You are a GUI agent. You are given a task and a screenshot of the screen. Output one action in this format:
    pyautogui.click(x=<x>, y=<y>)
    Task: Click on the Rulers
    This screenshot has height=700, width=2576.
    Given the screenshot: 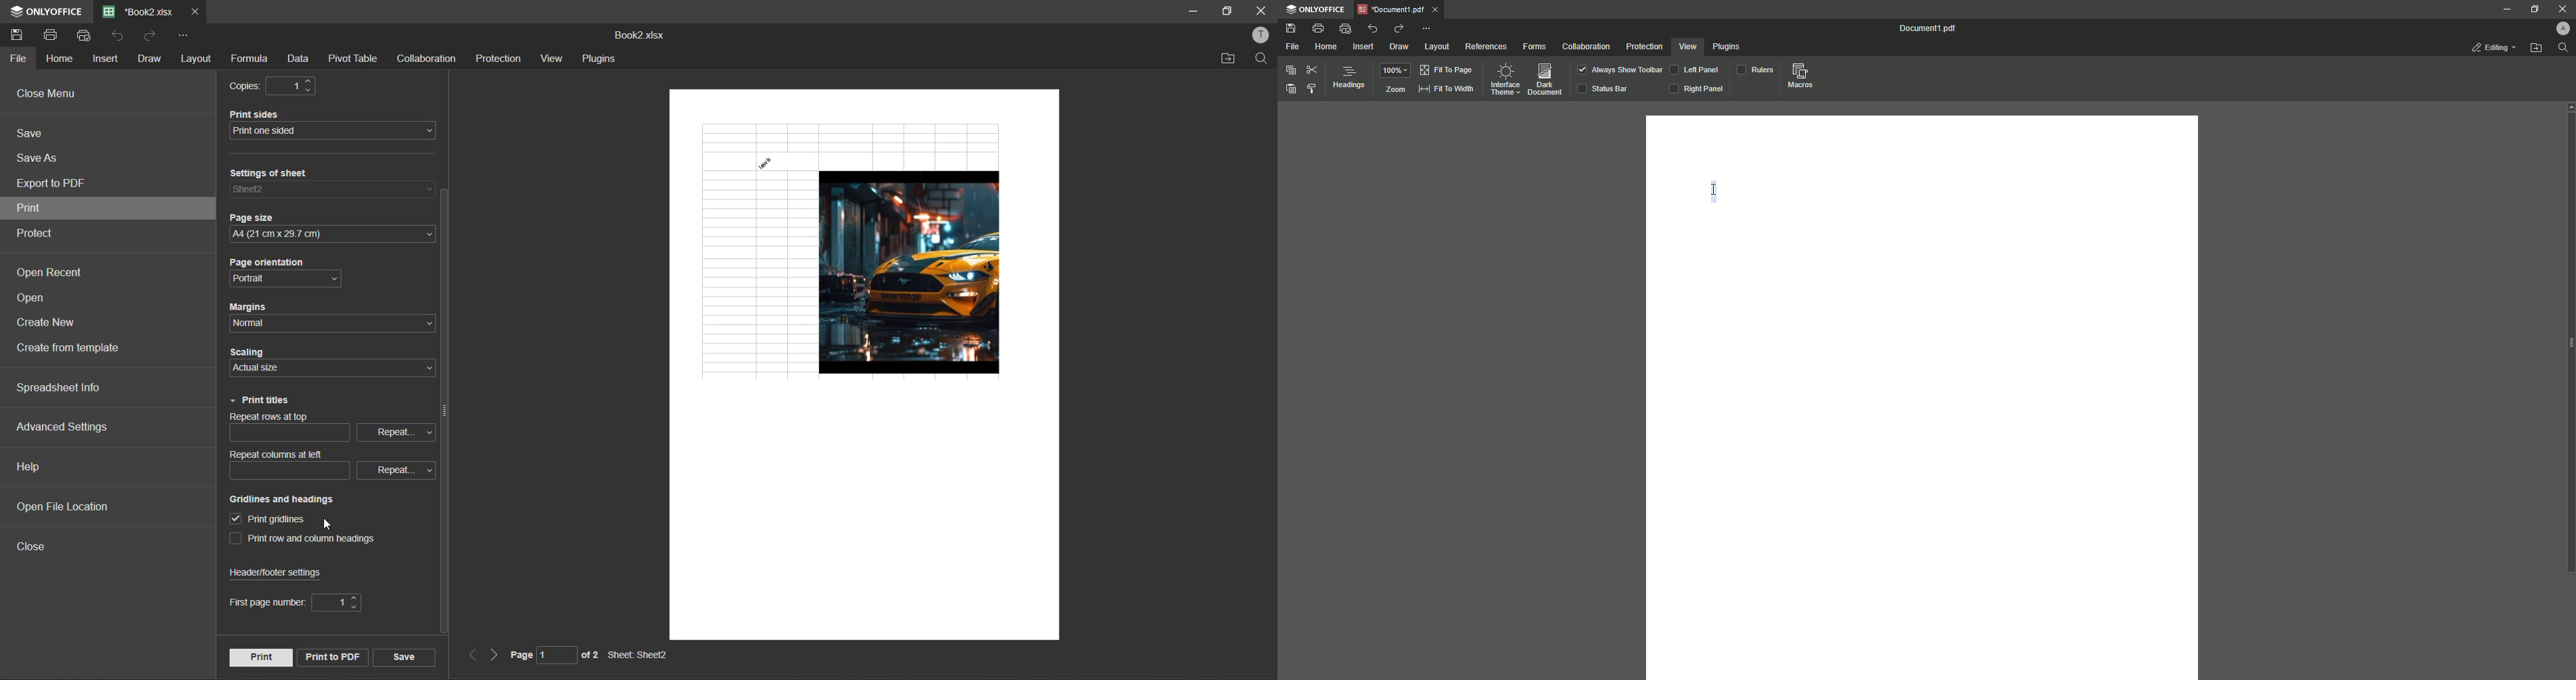 What is the action you would take?
    pyautogui.click(x=1754, y=69)
    